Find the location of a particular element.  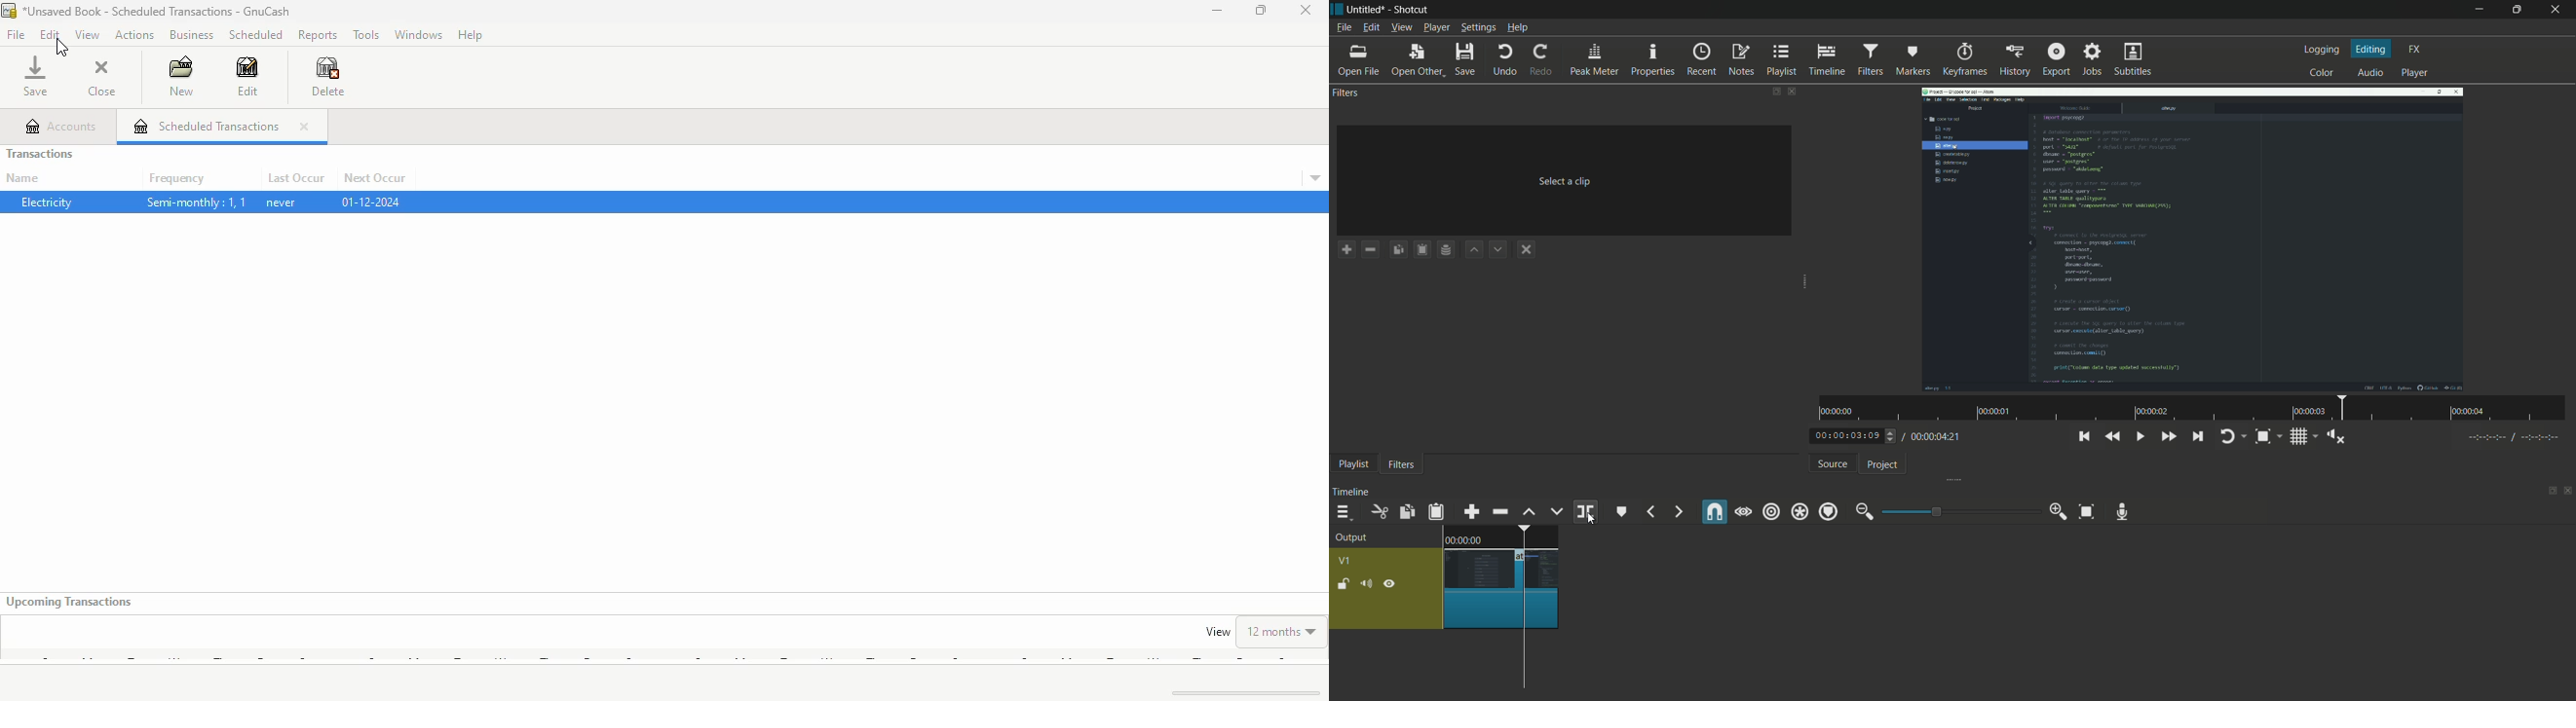

ripple markers is located at coordinates (1829, 511).